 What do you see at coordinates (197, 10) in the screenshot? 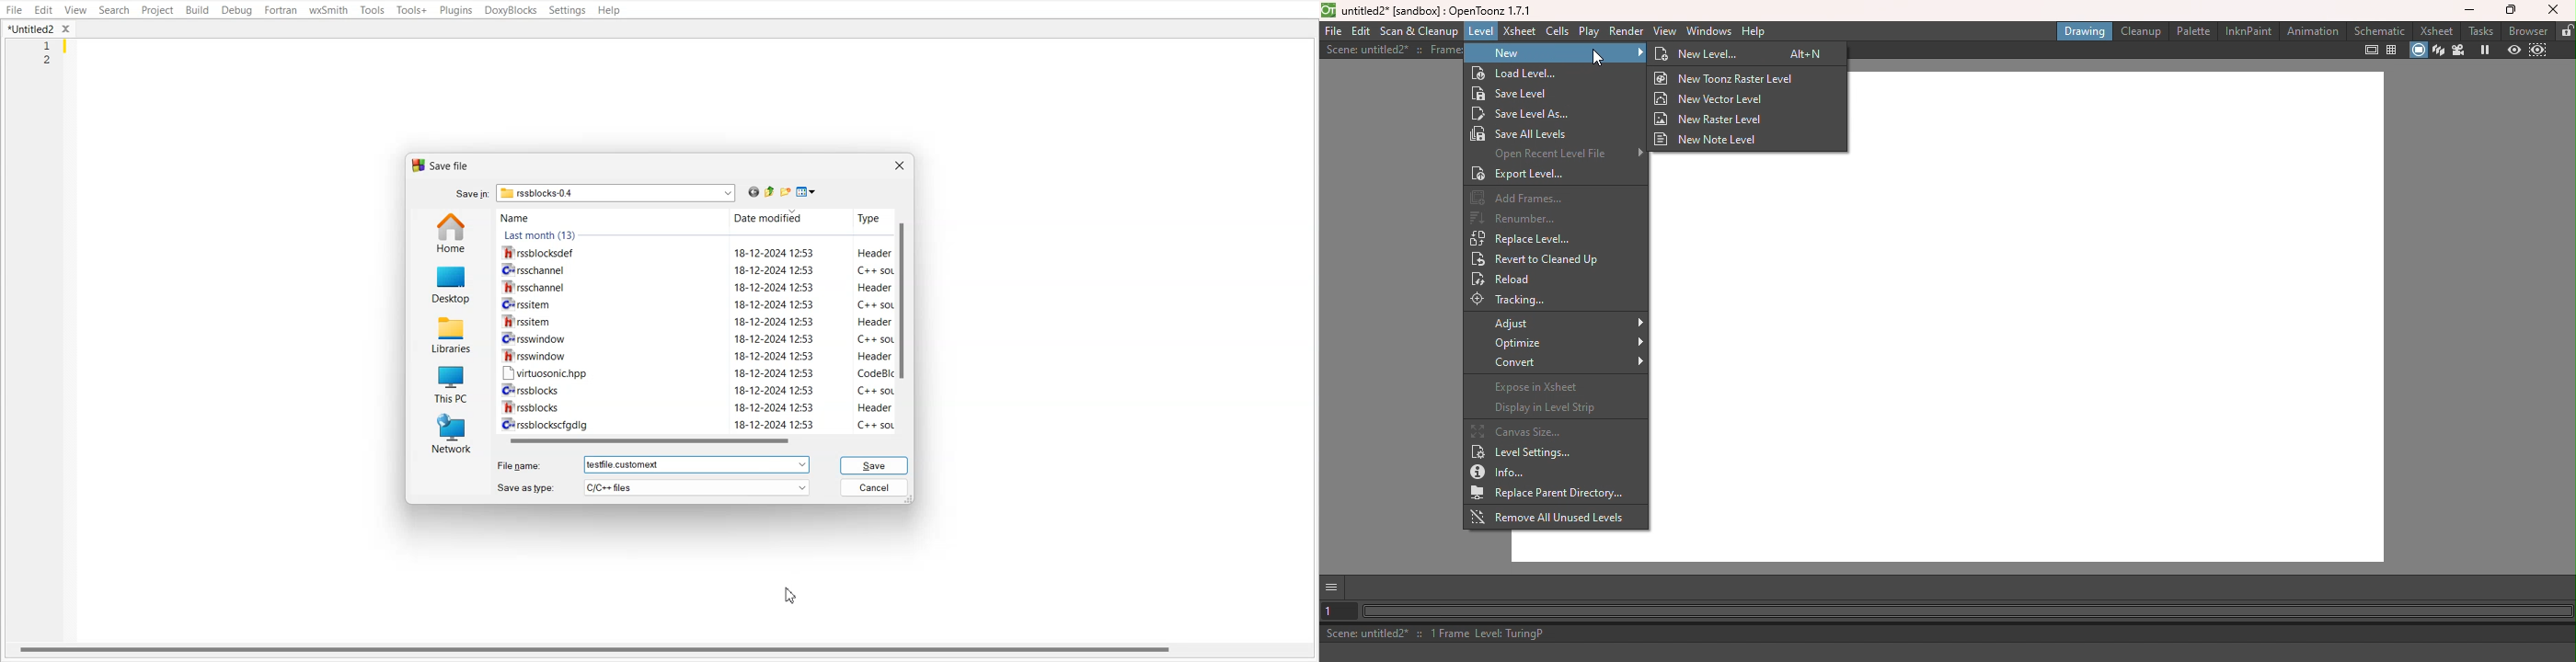
I see `Build` at bounding box center [197, 10].